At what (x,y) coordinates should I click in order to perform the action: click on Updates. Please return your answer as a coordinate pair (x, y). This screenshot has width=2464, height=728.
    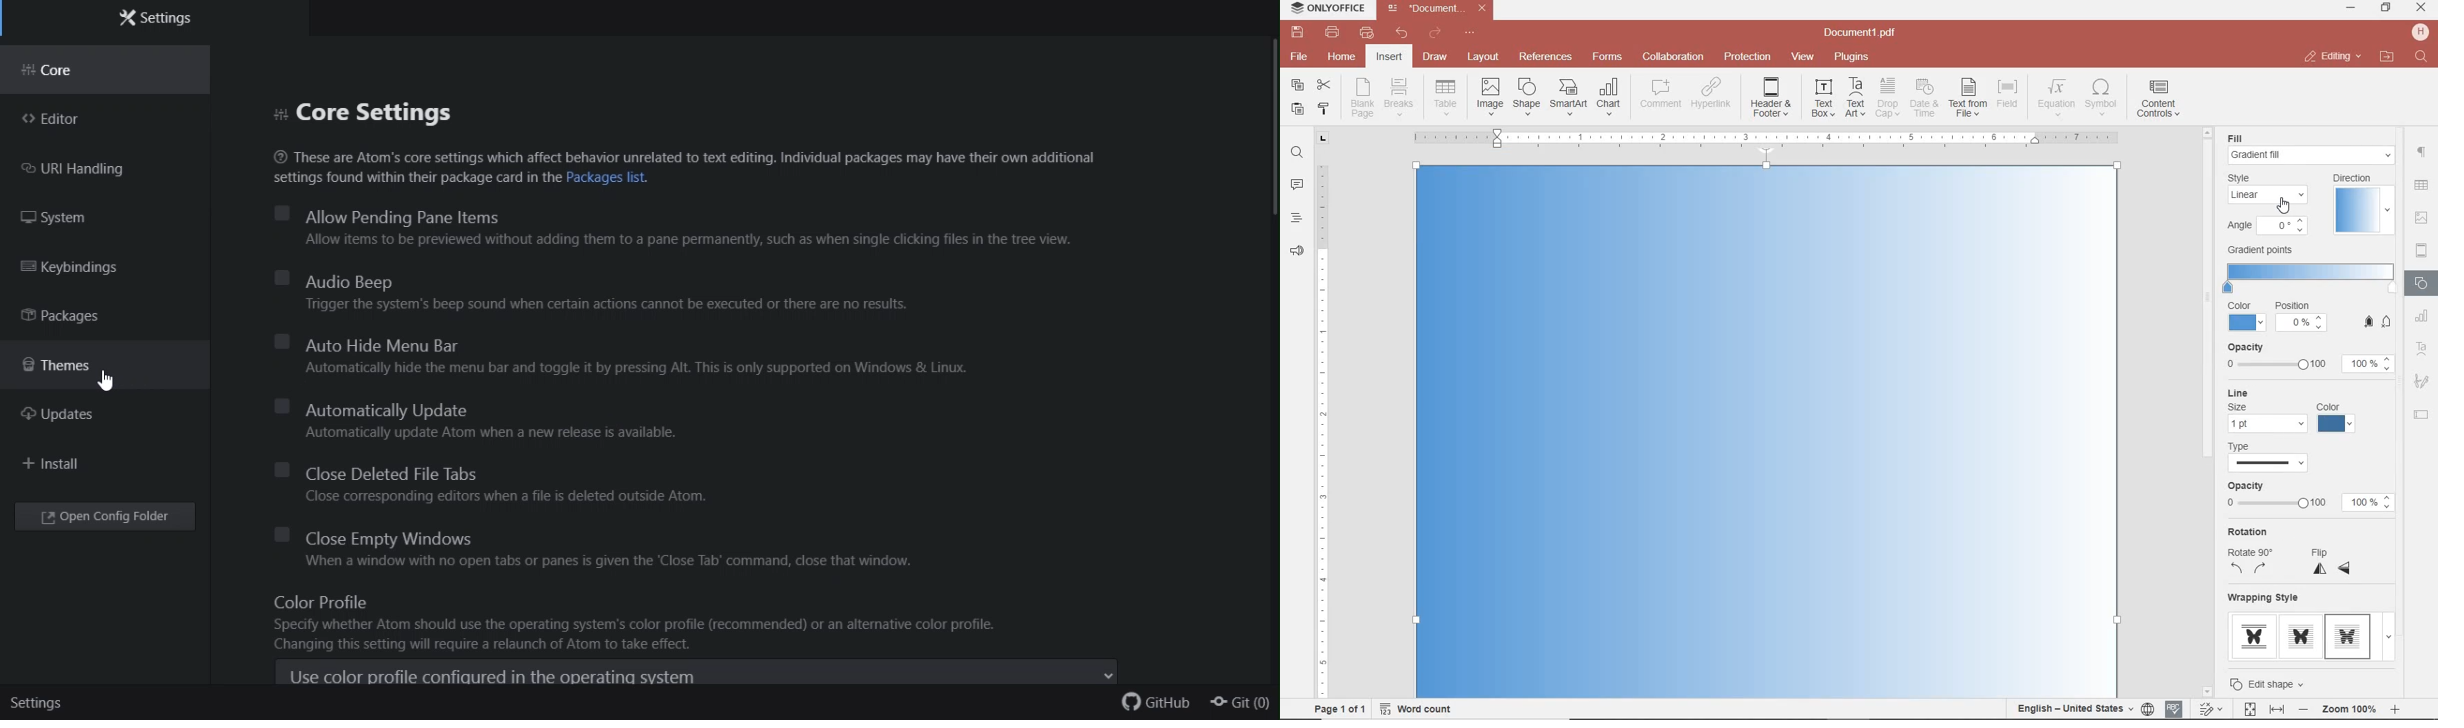
    Looking at the image, I should click on (74, 416).